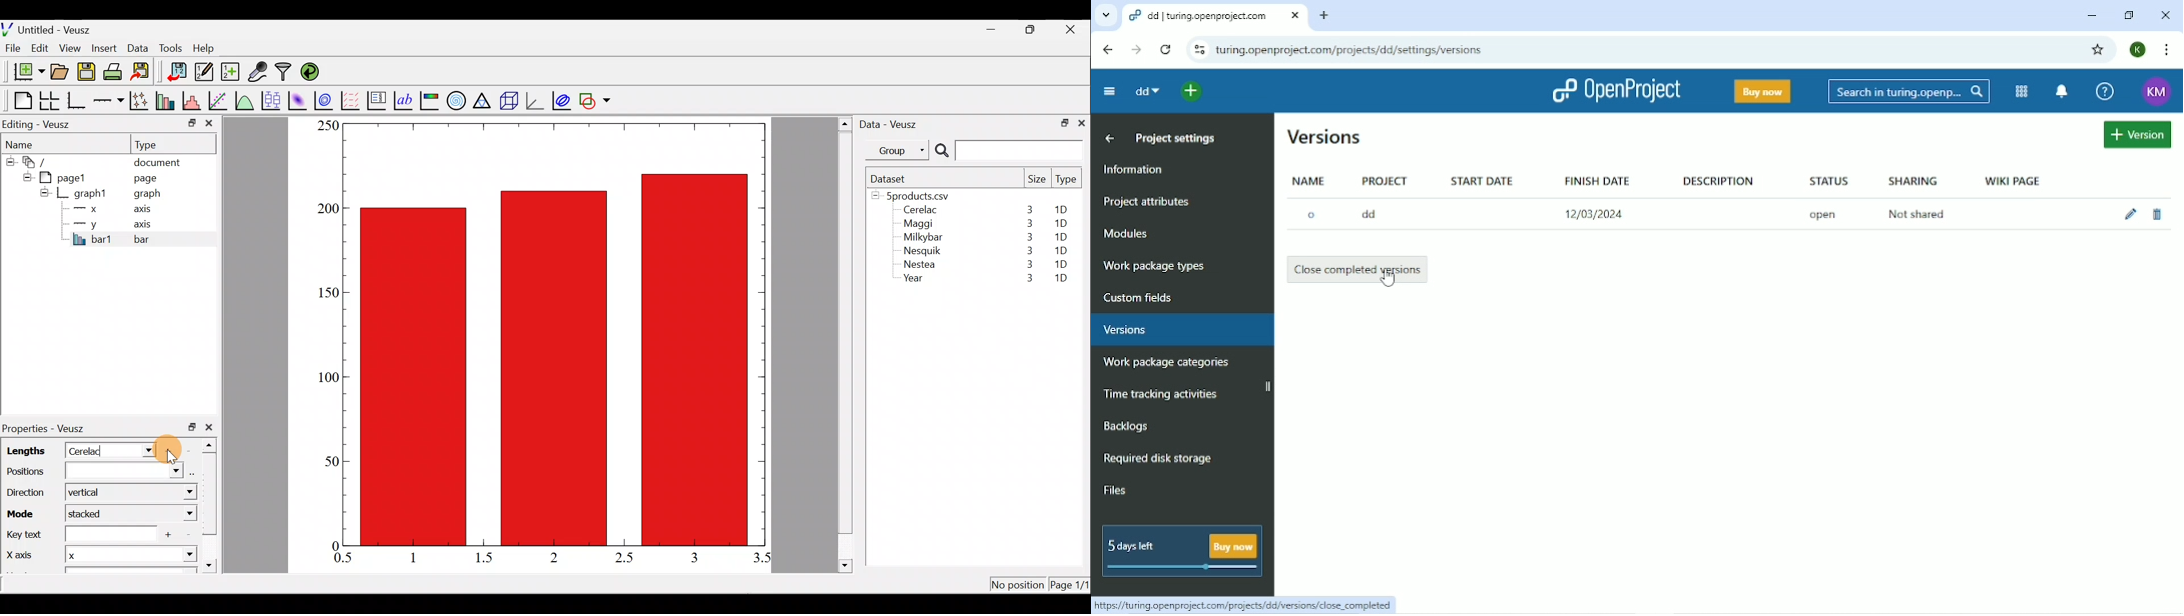 The width and height of the screenshot is (2184, 616). What do you see at coordinates (2092, 16) in the screenshot?
I see `Minimize` at bounding box center [2092, 16].